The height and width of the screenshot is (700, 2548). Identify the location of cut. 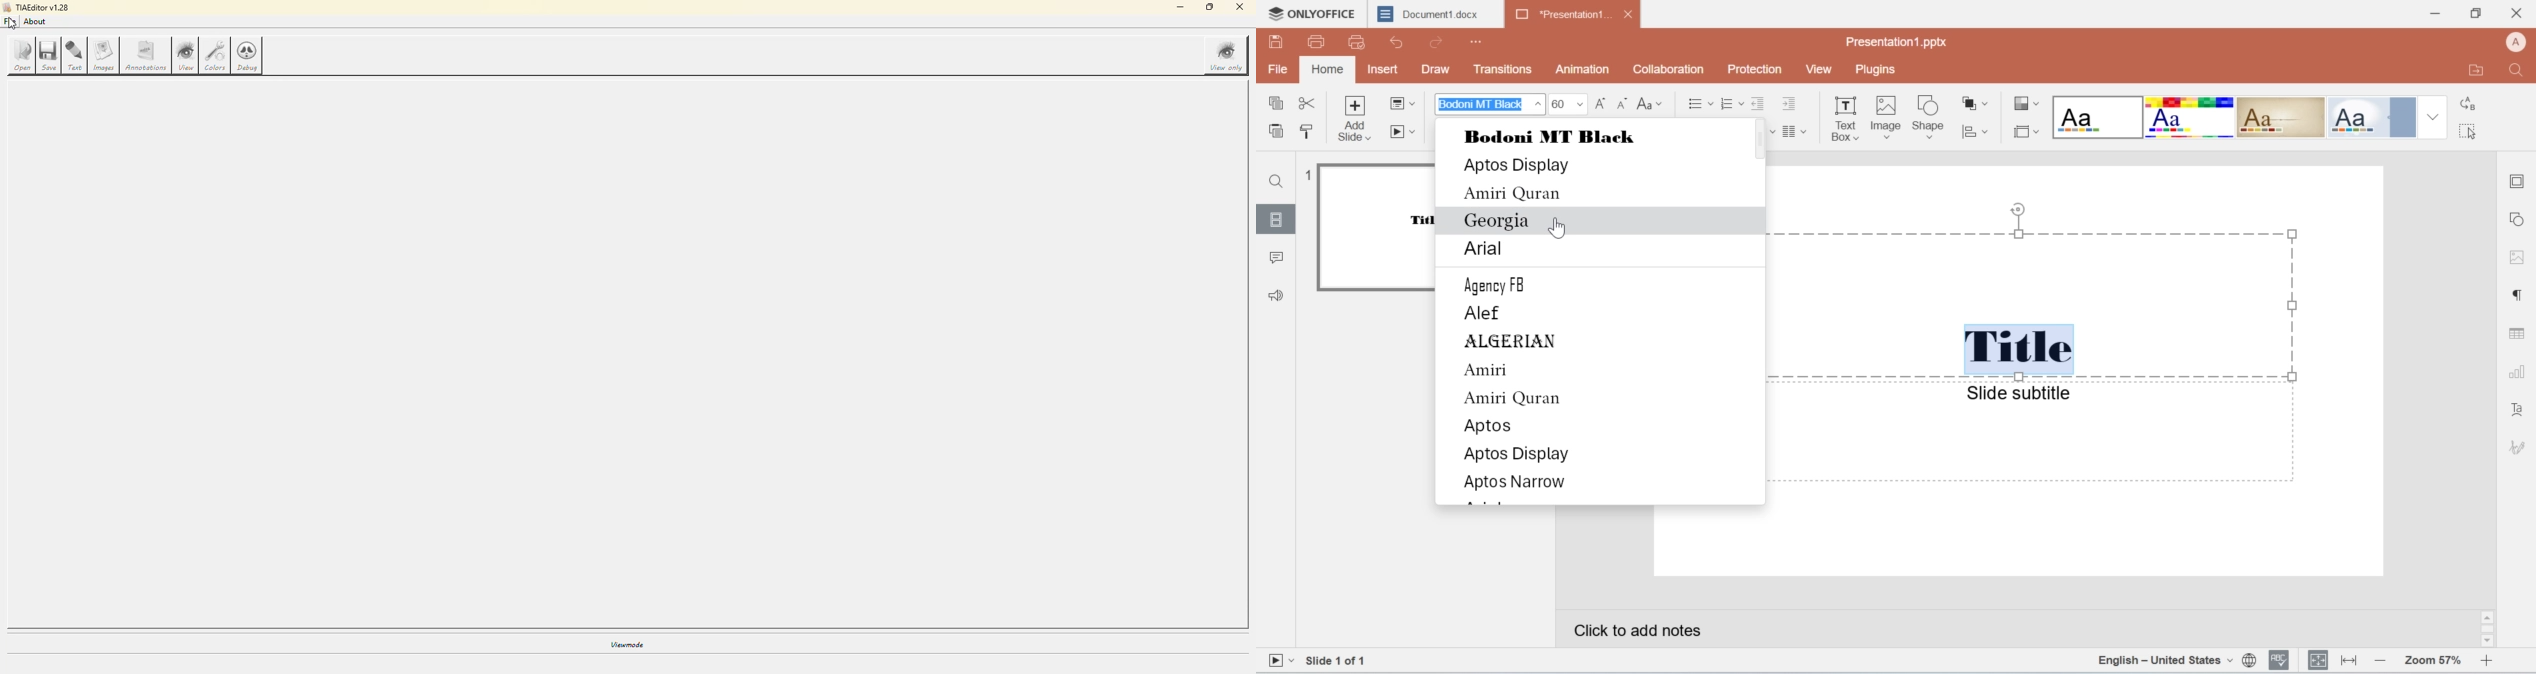
(1308, 105).